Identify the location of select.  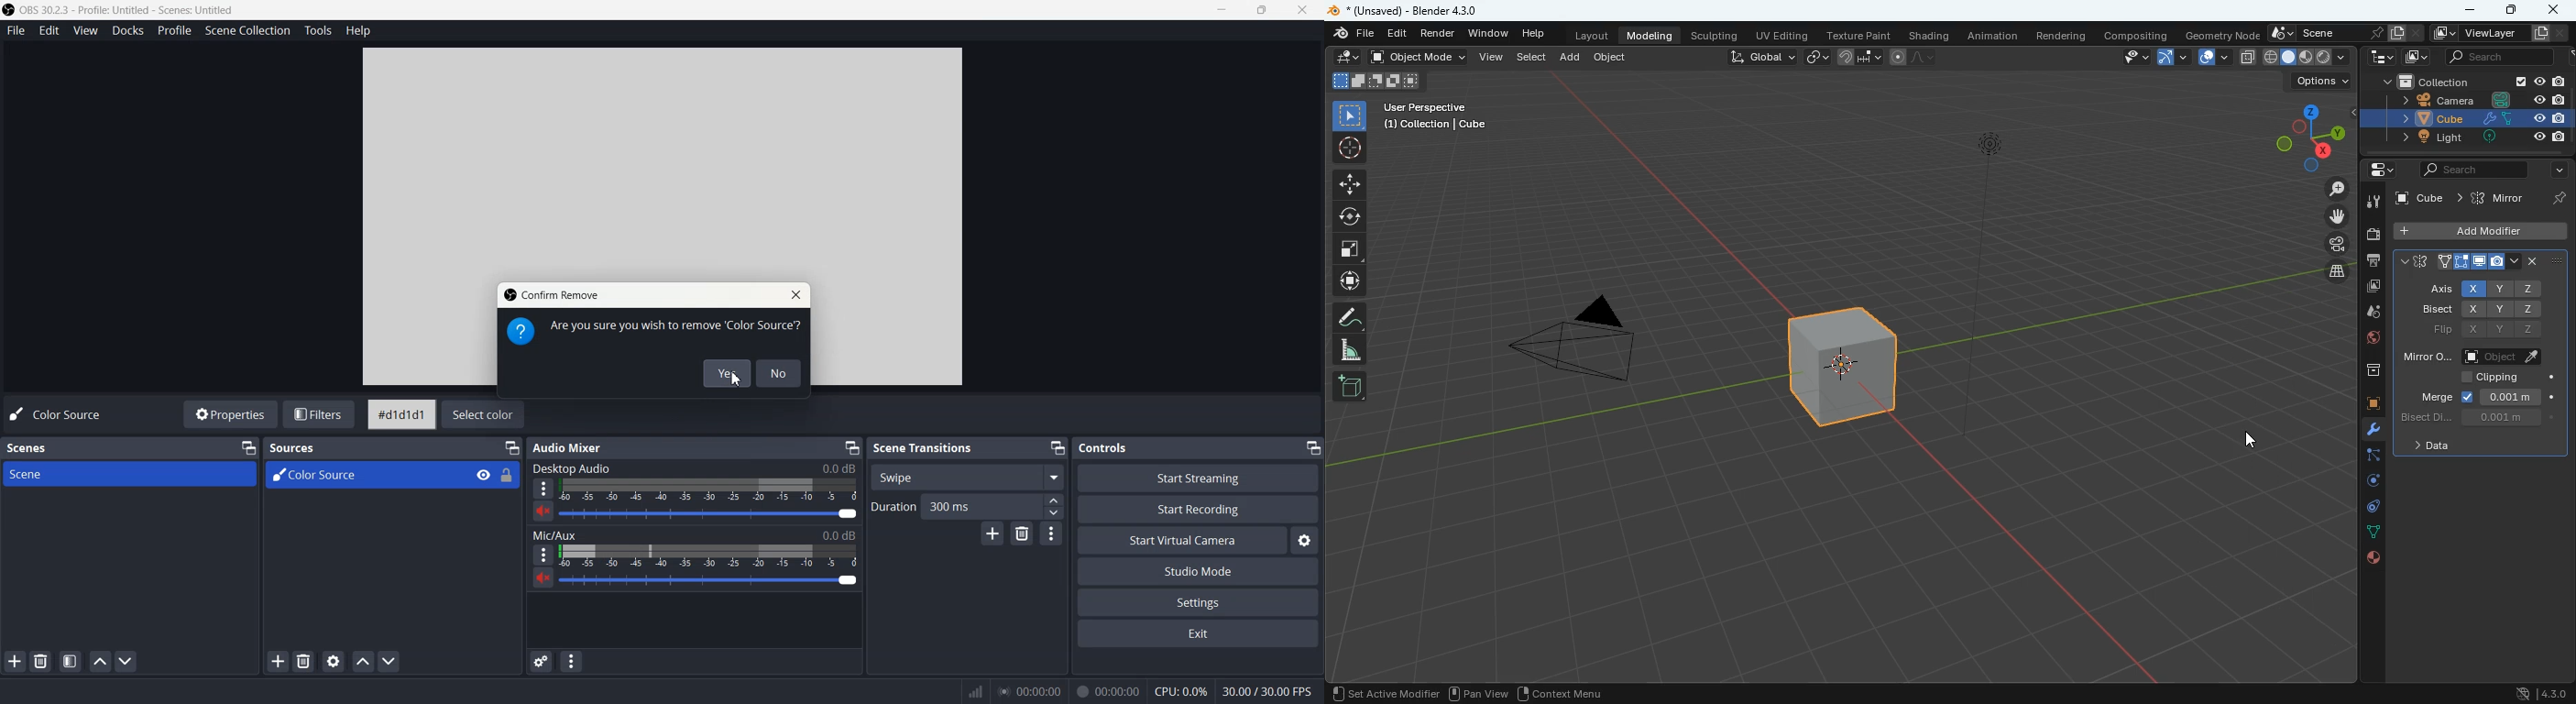
(1352, 116).